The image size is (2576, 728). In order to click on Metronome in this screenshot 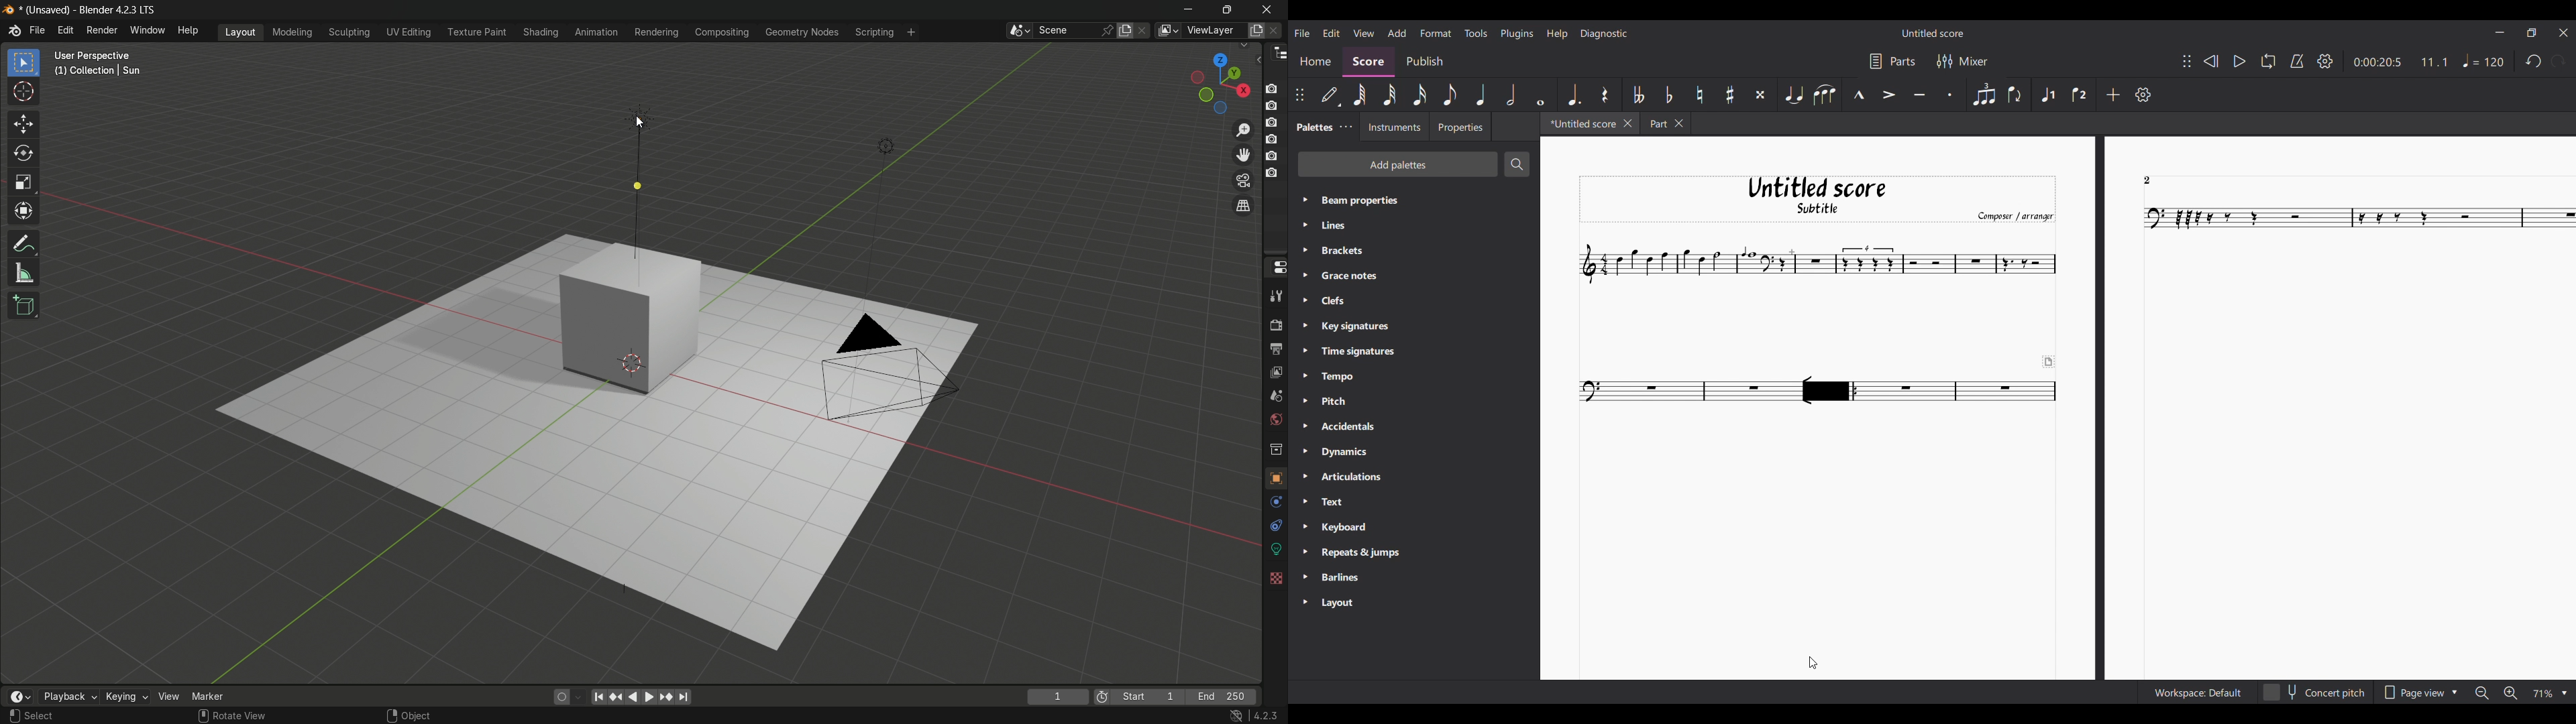, I will do `click(2298, 61)`.